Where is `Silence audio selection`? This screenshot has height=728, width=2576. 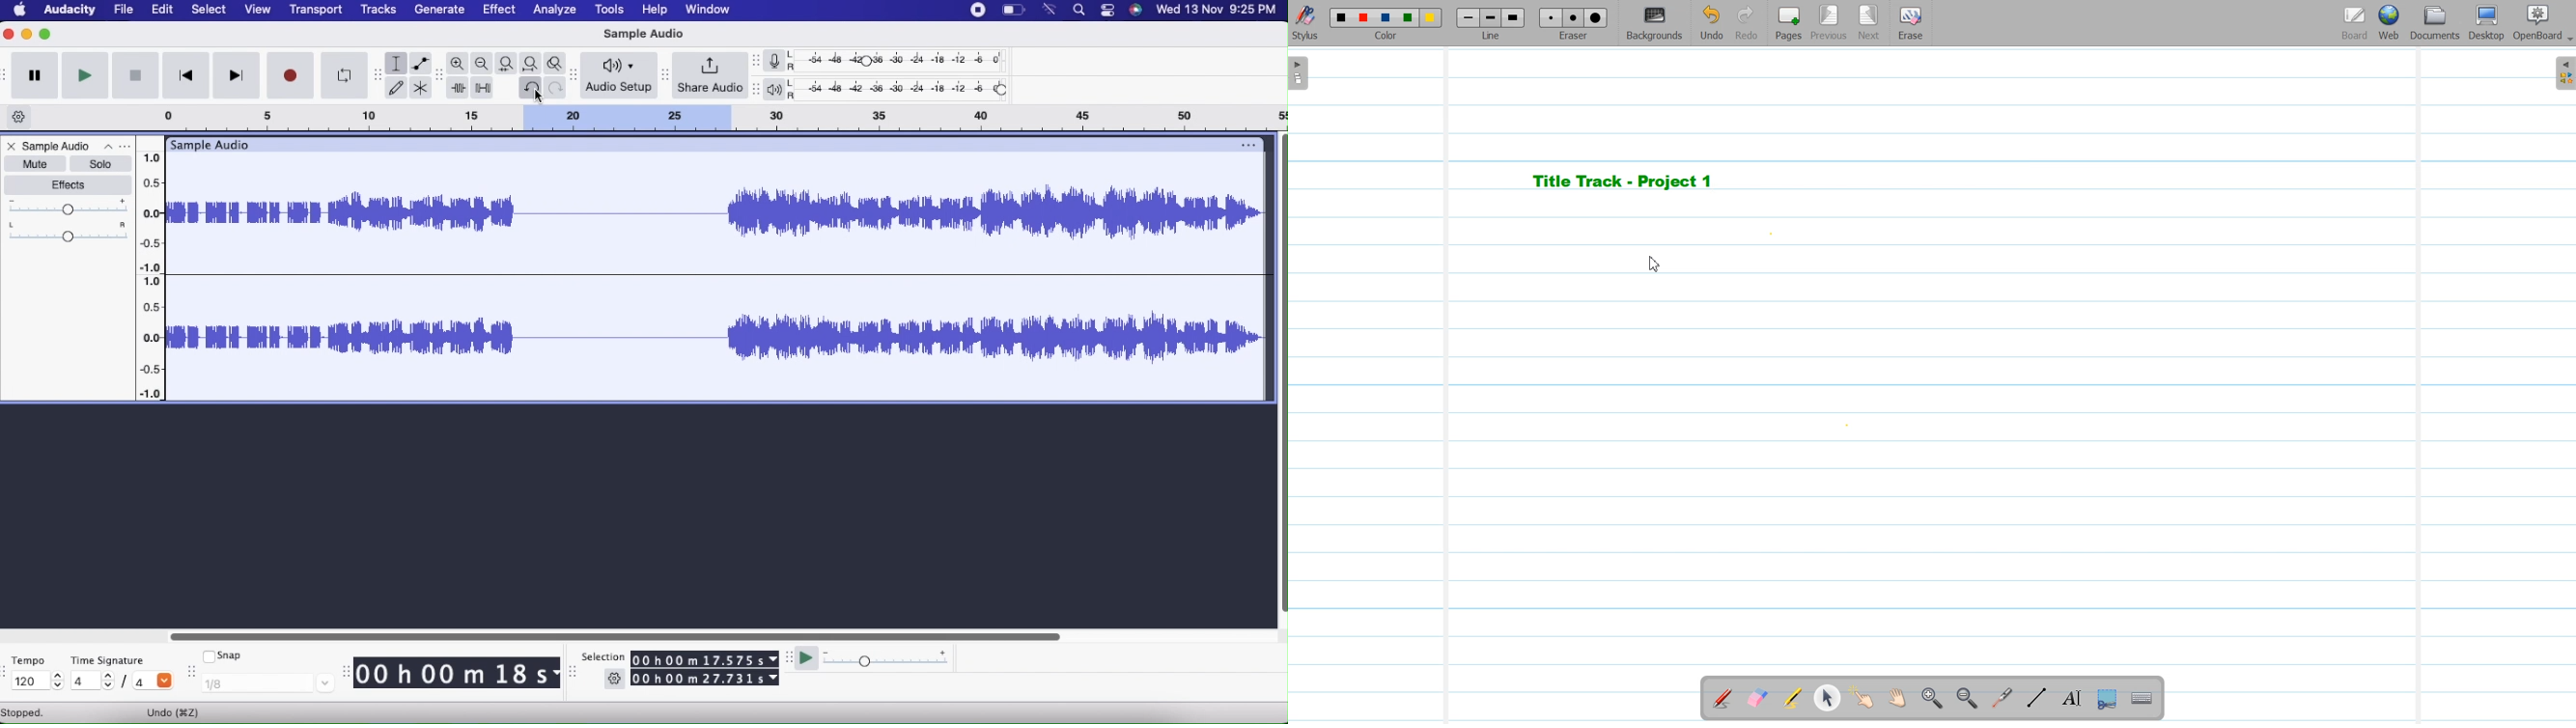 Silence audio selection is located at coordinates (481, 88).